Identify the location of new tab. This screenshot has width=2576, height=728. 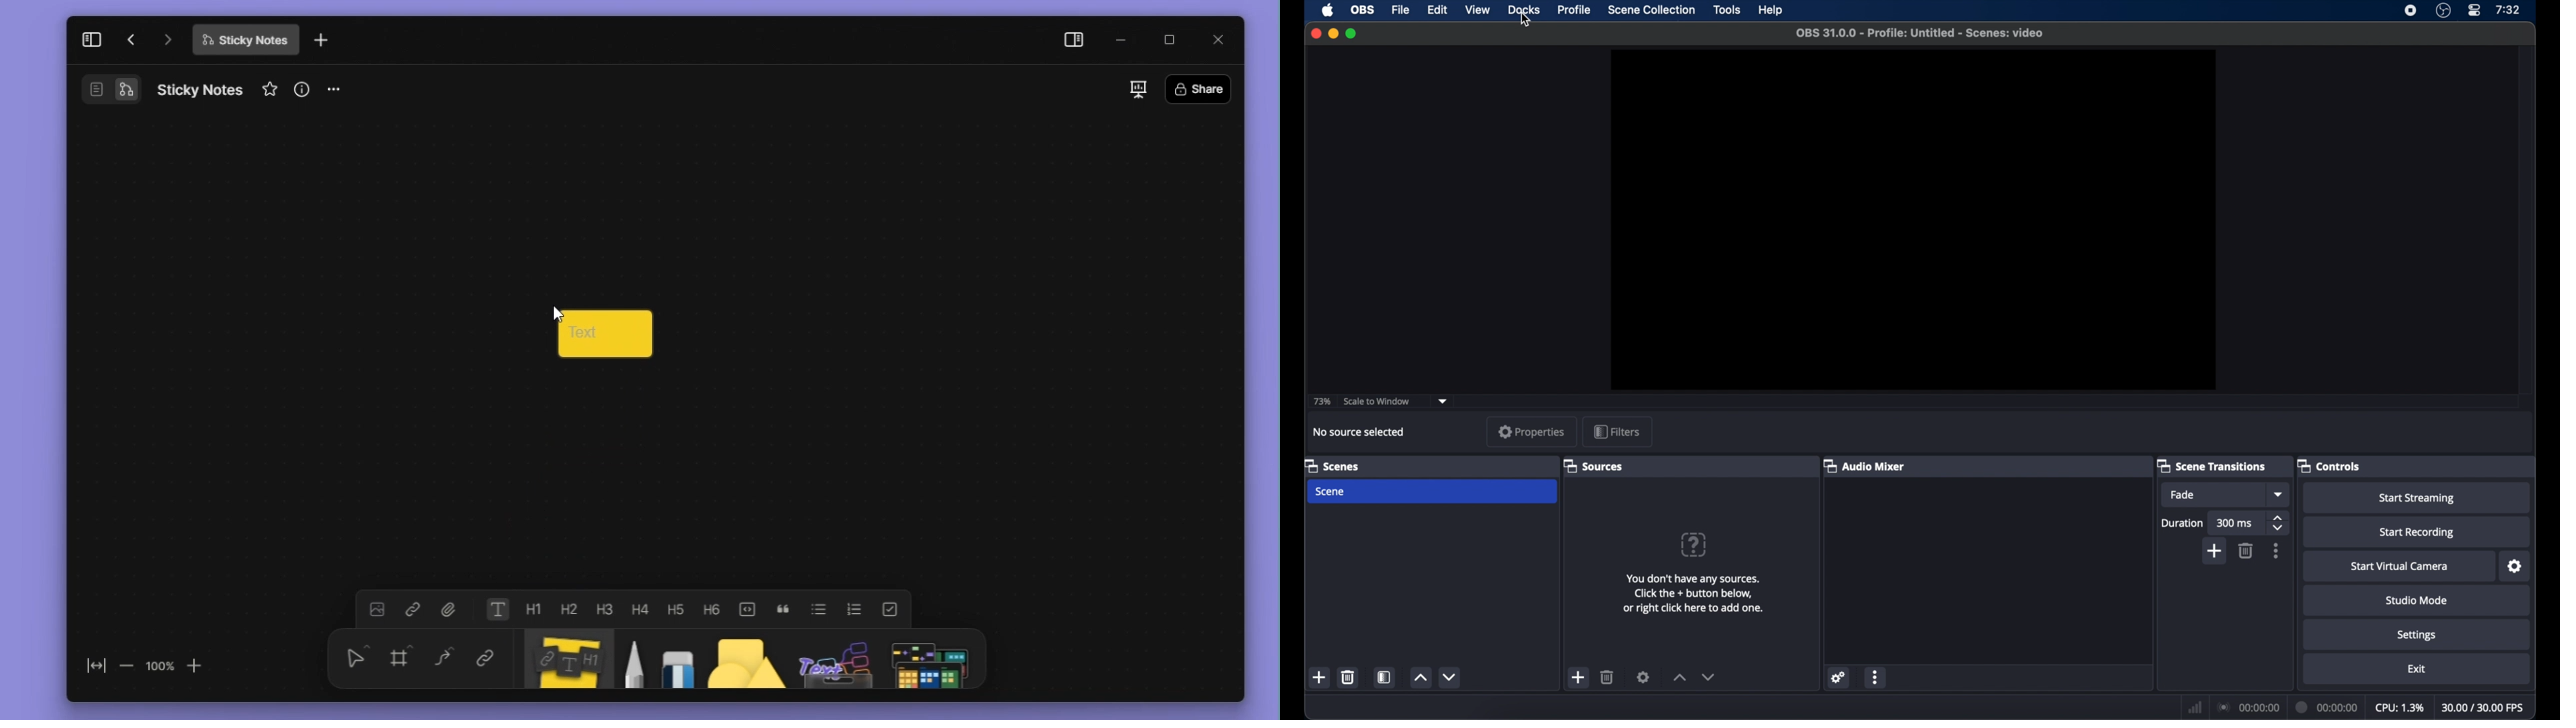
(330, 43).